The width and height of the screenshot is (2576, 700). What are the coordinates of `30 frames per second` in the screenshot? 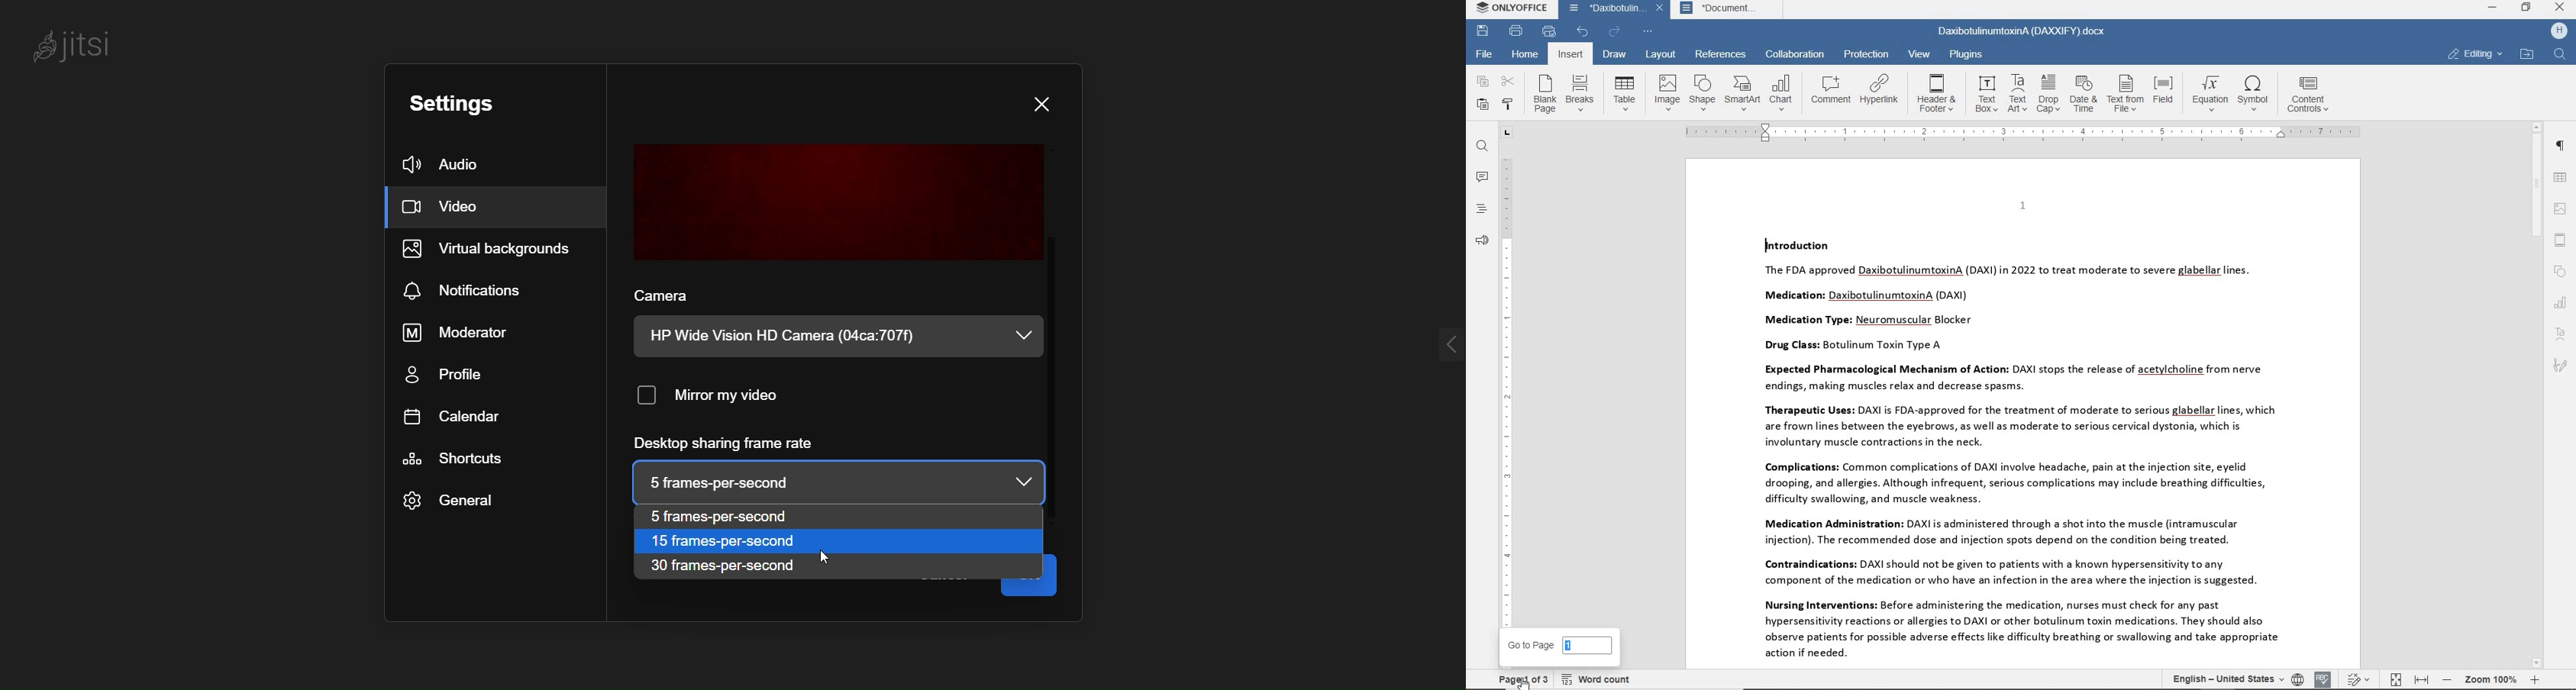 It's located at (734, 565).